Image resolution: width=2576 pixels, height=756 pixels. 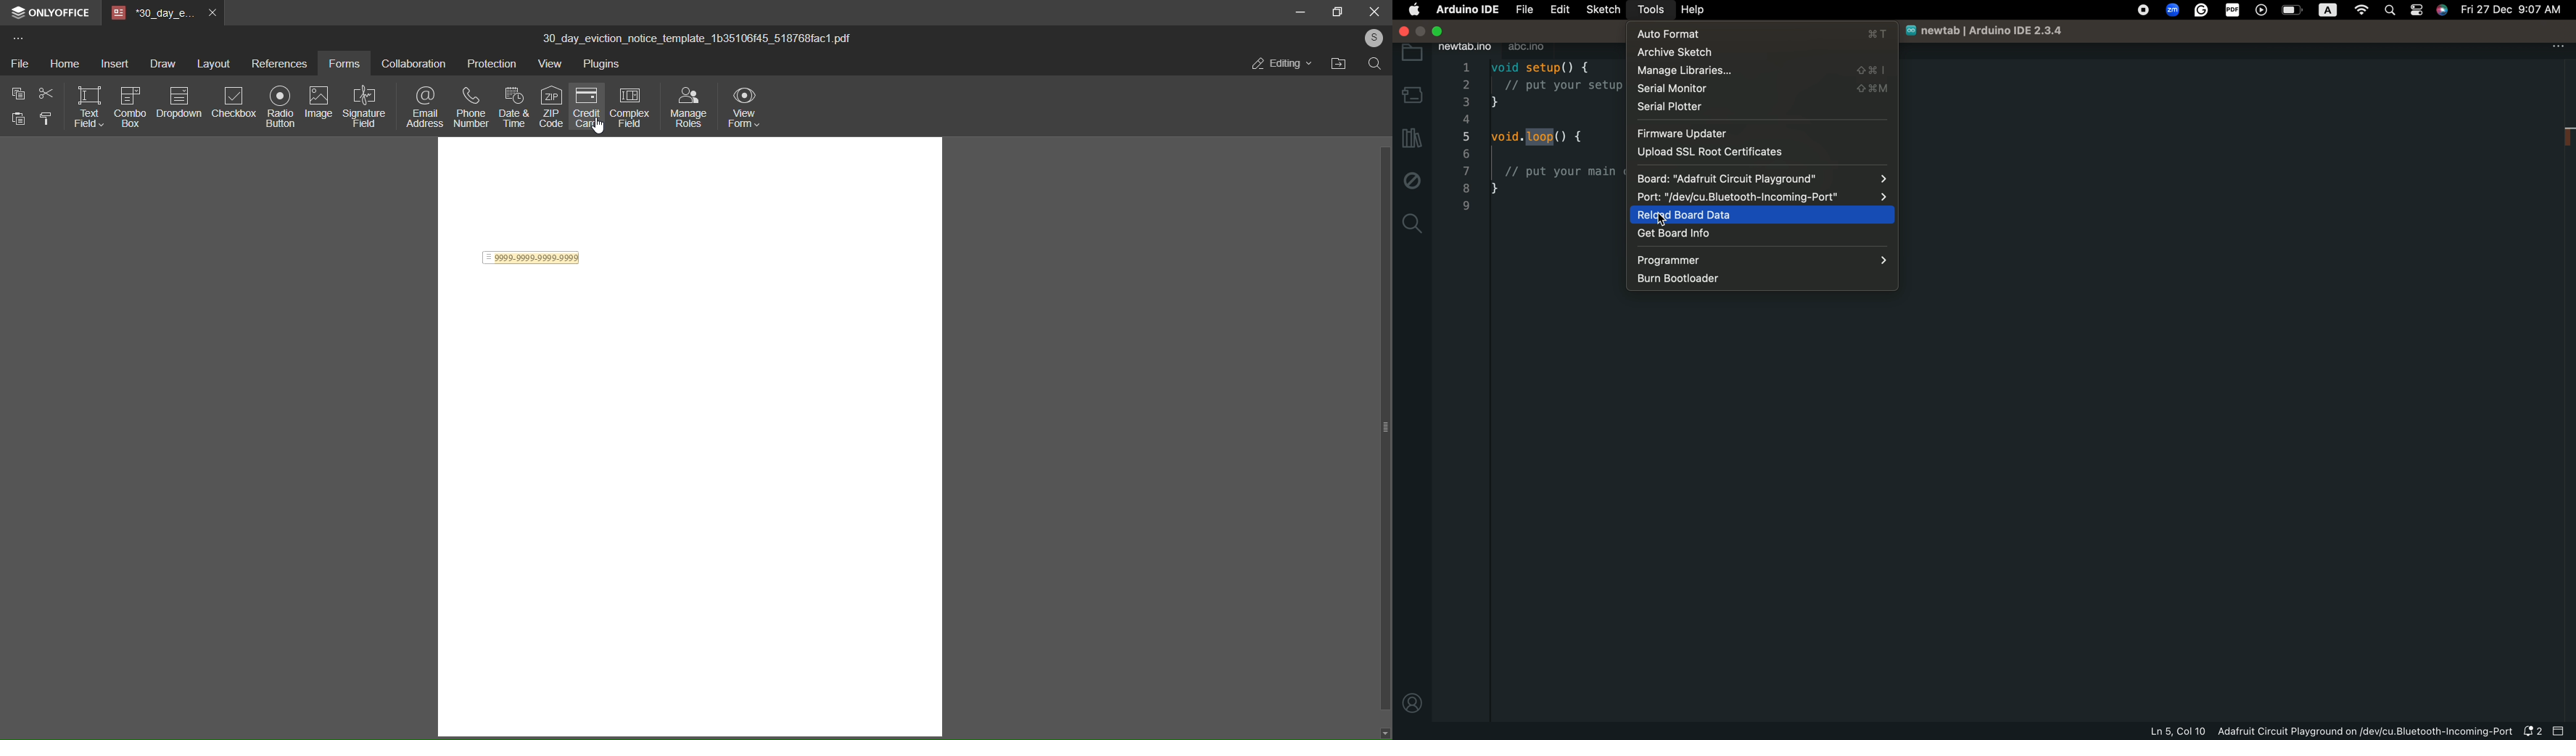 I want to click on Ln 5, Col 10, so click(x=2177, y=731).